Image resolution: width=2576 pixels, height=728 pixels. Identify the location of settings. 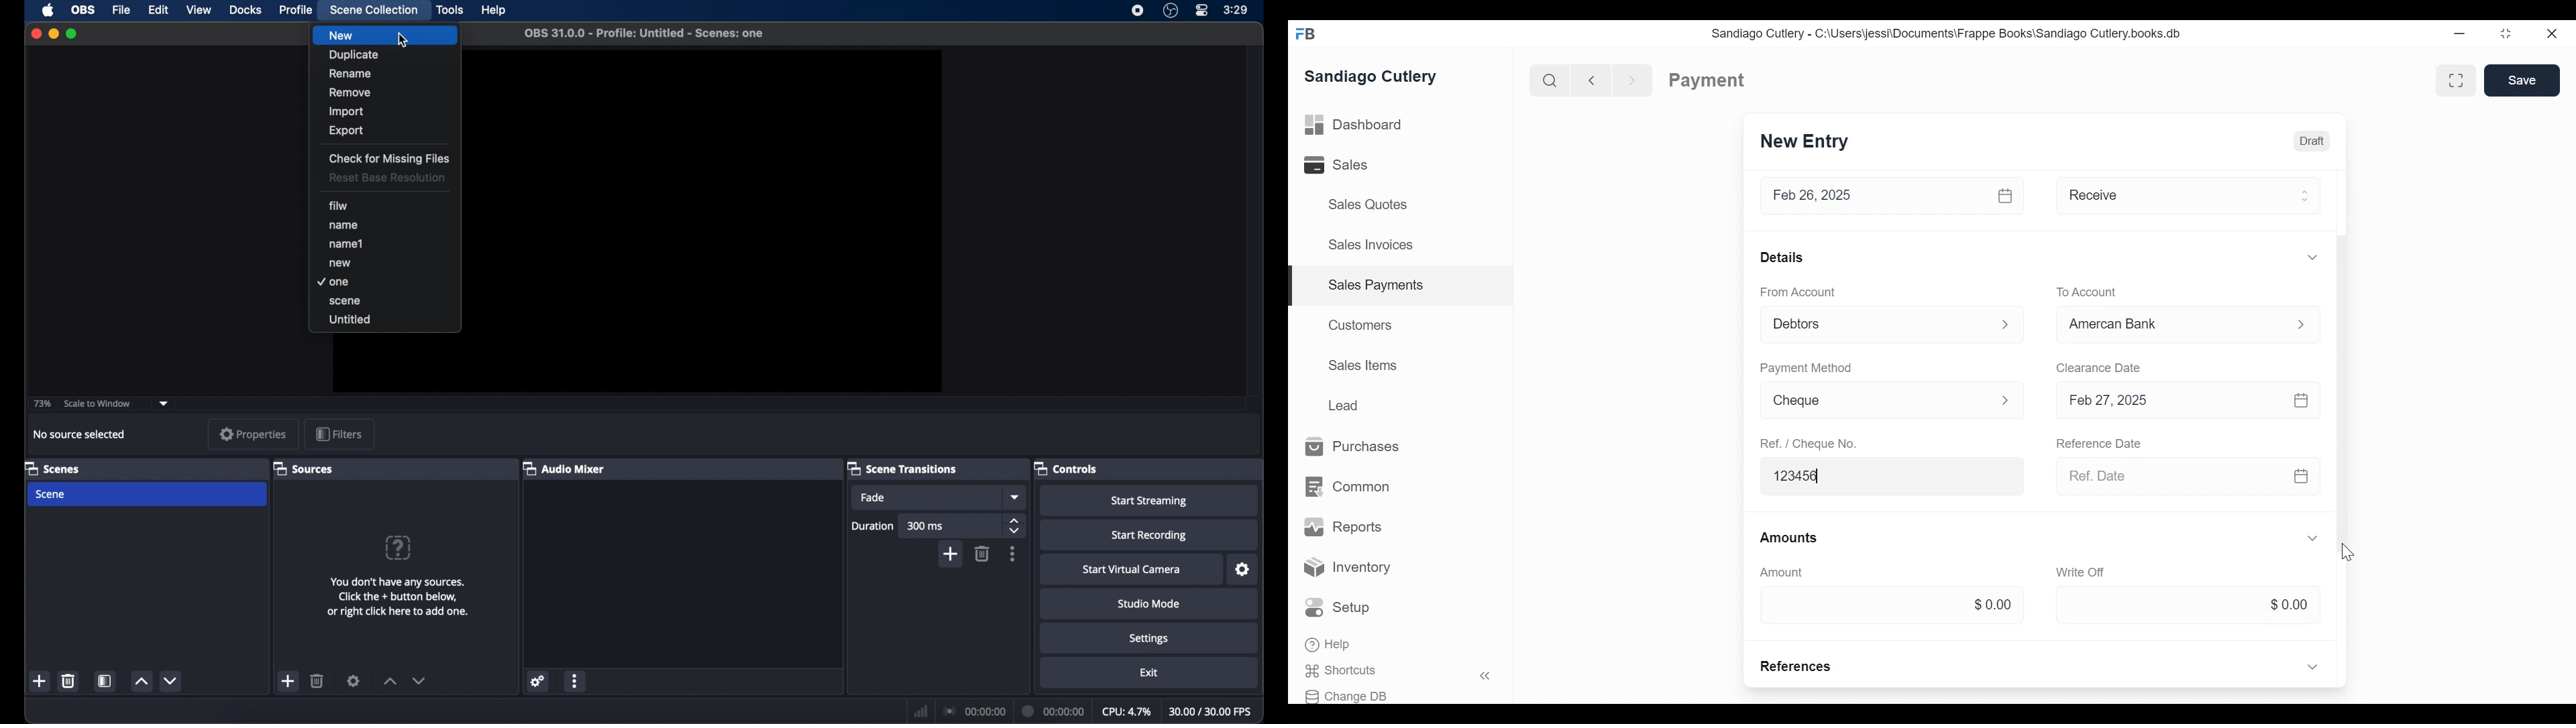
(1243, 569).